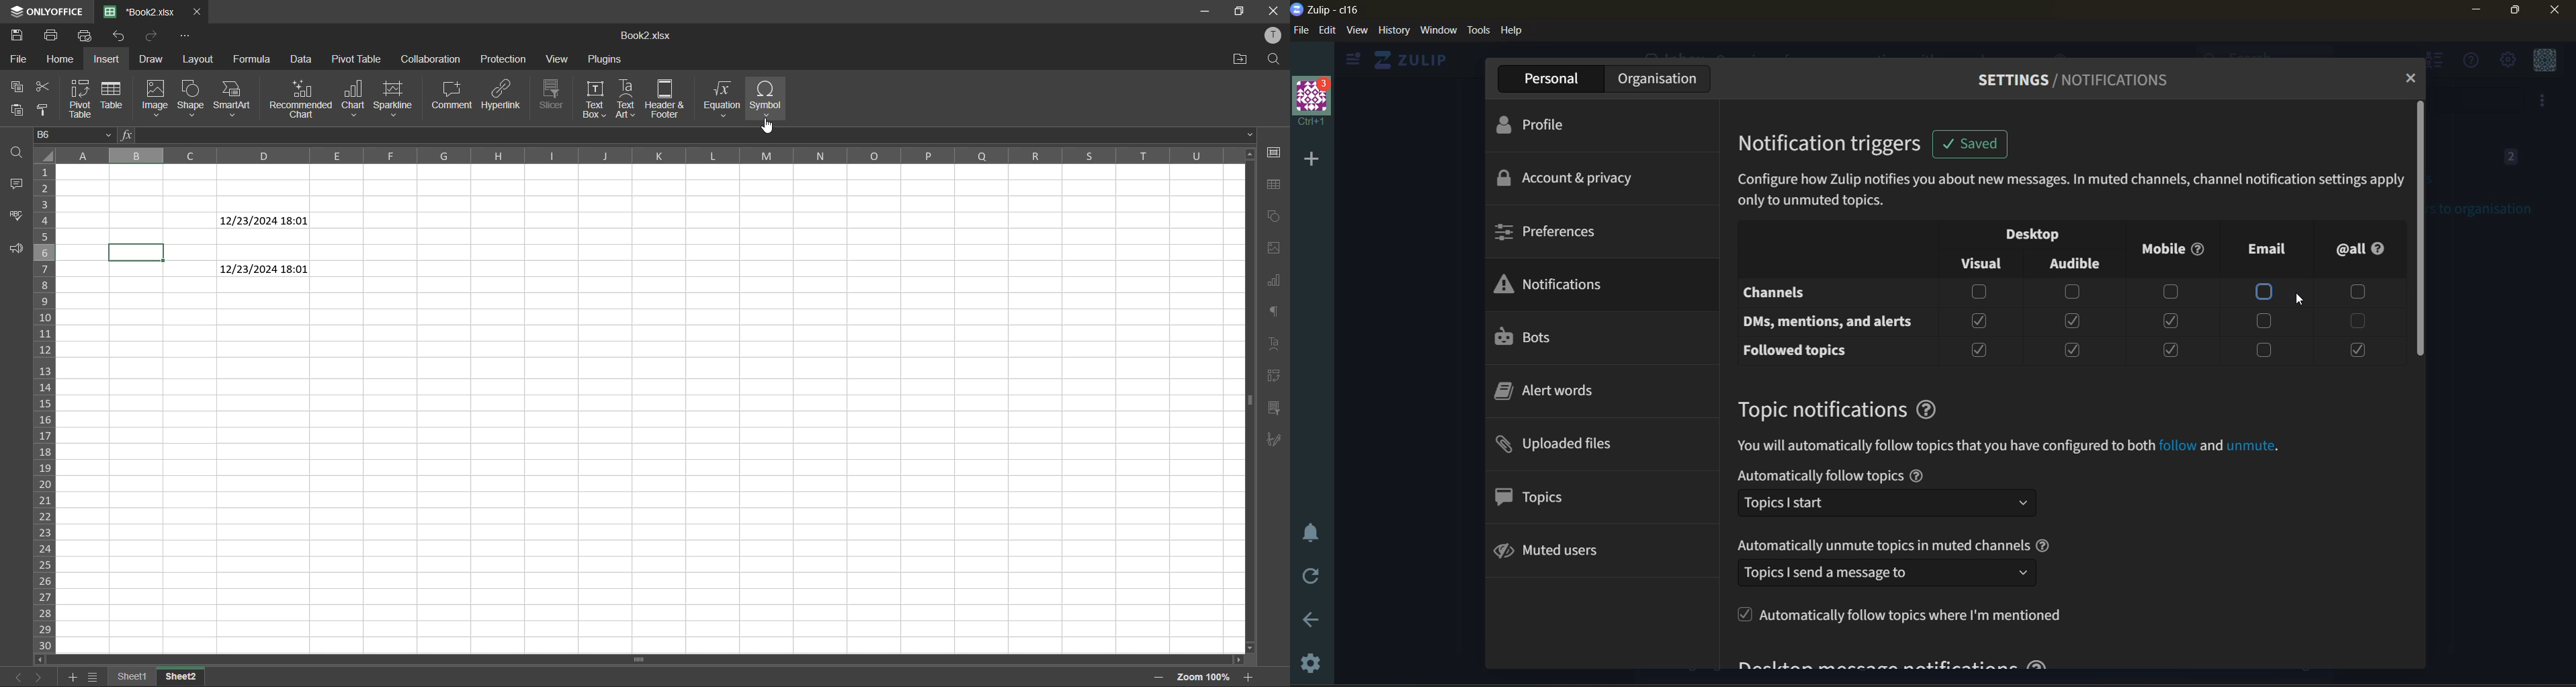  Describe the element at coordinates (2411, 80) in the screenshot. I see `close` at that location.